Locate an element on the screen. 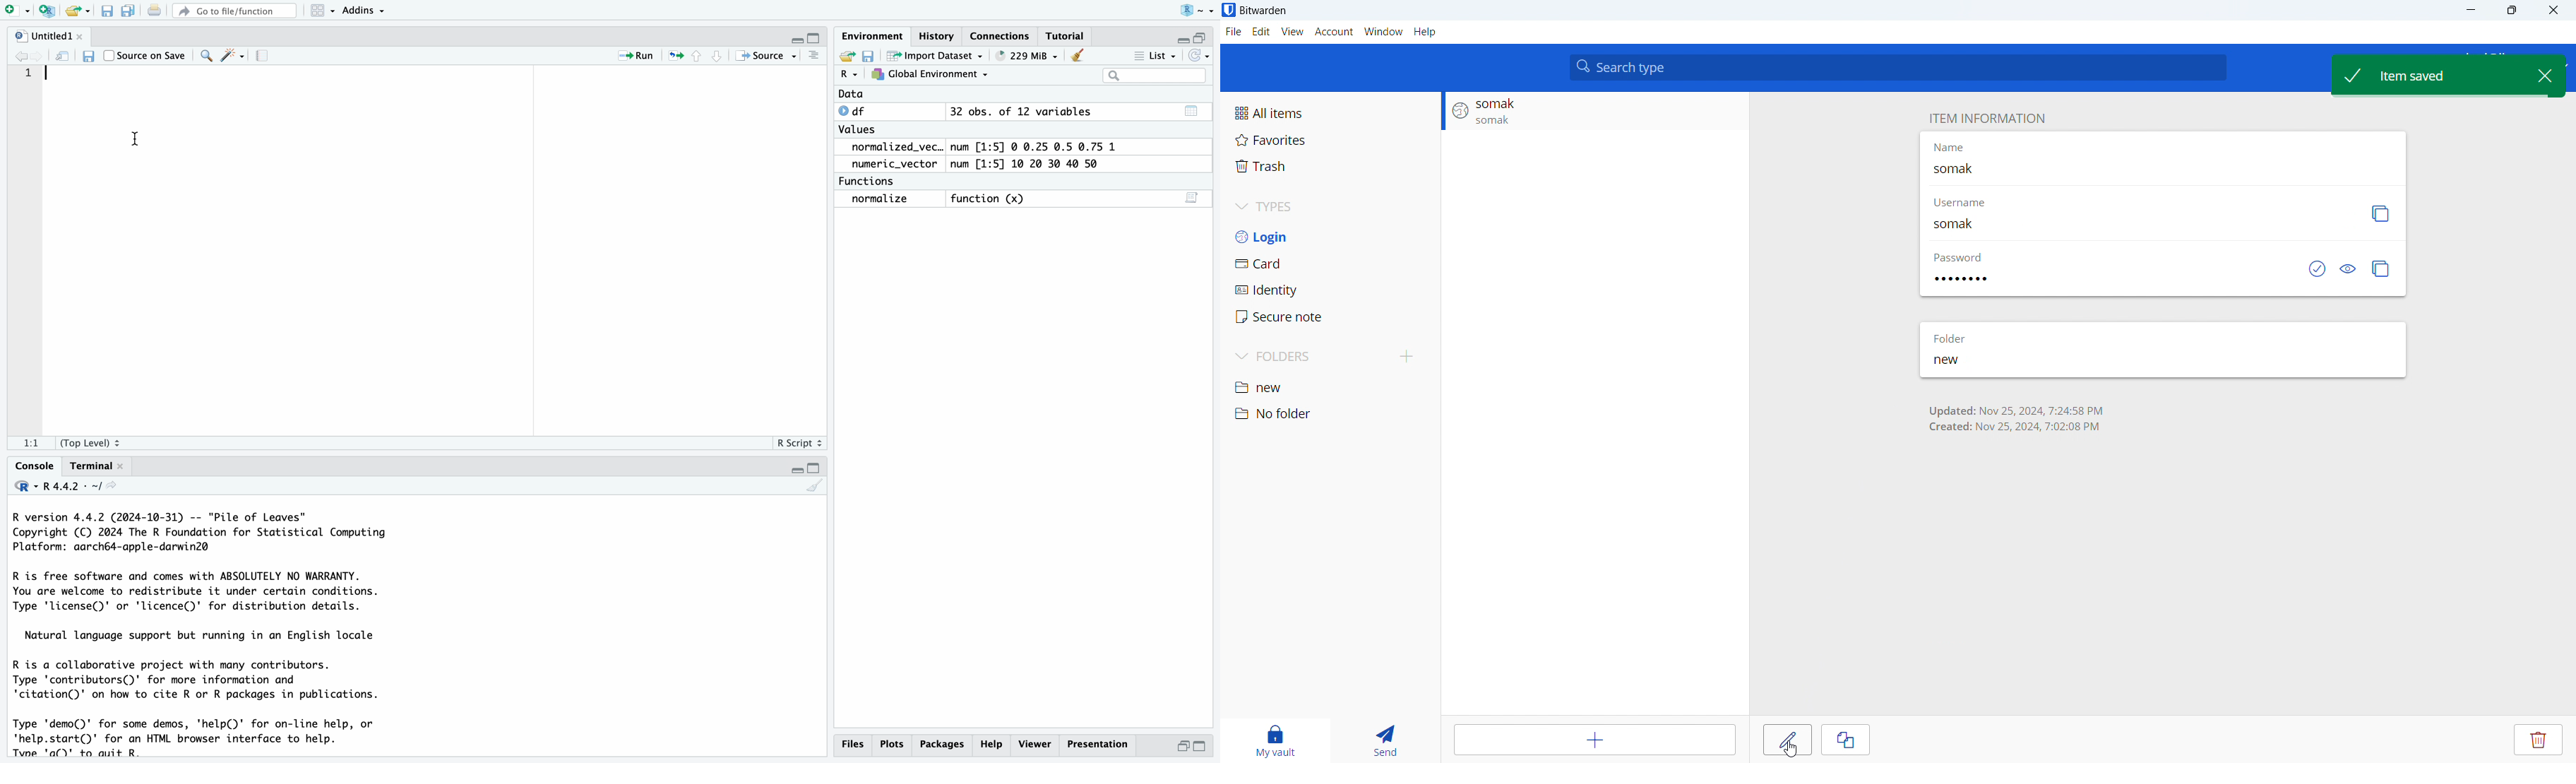 The width and height of the screenshot is (2576, 784). Files is located at coordinates (852, 744).